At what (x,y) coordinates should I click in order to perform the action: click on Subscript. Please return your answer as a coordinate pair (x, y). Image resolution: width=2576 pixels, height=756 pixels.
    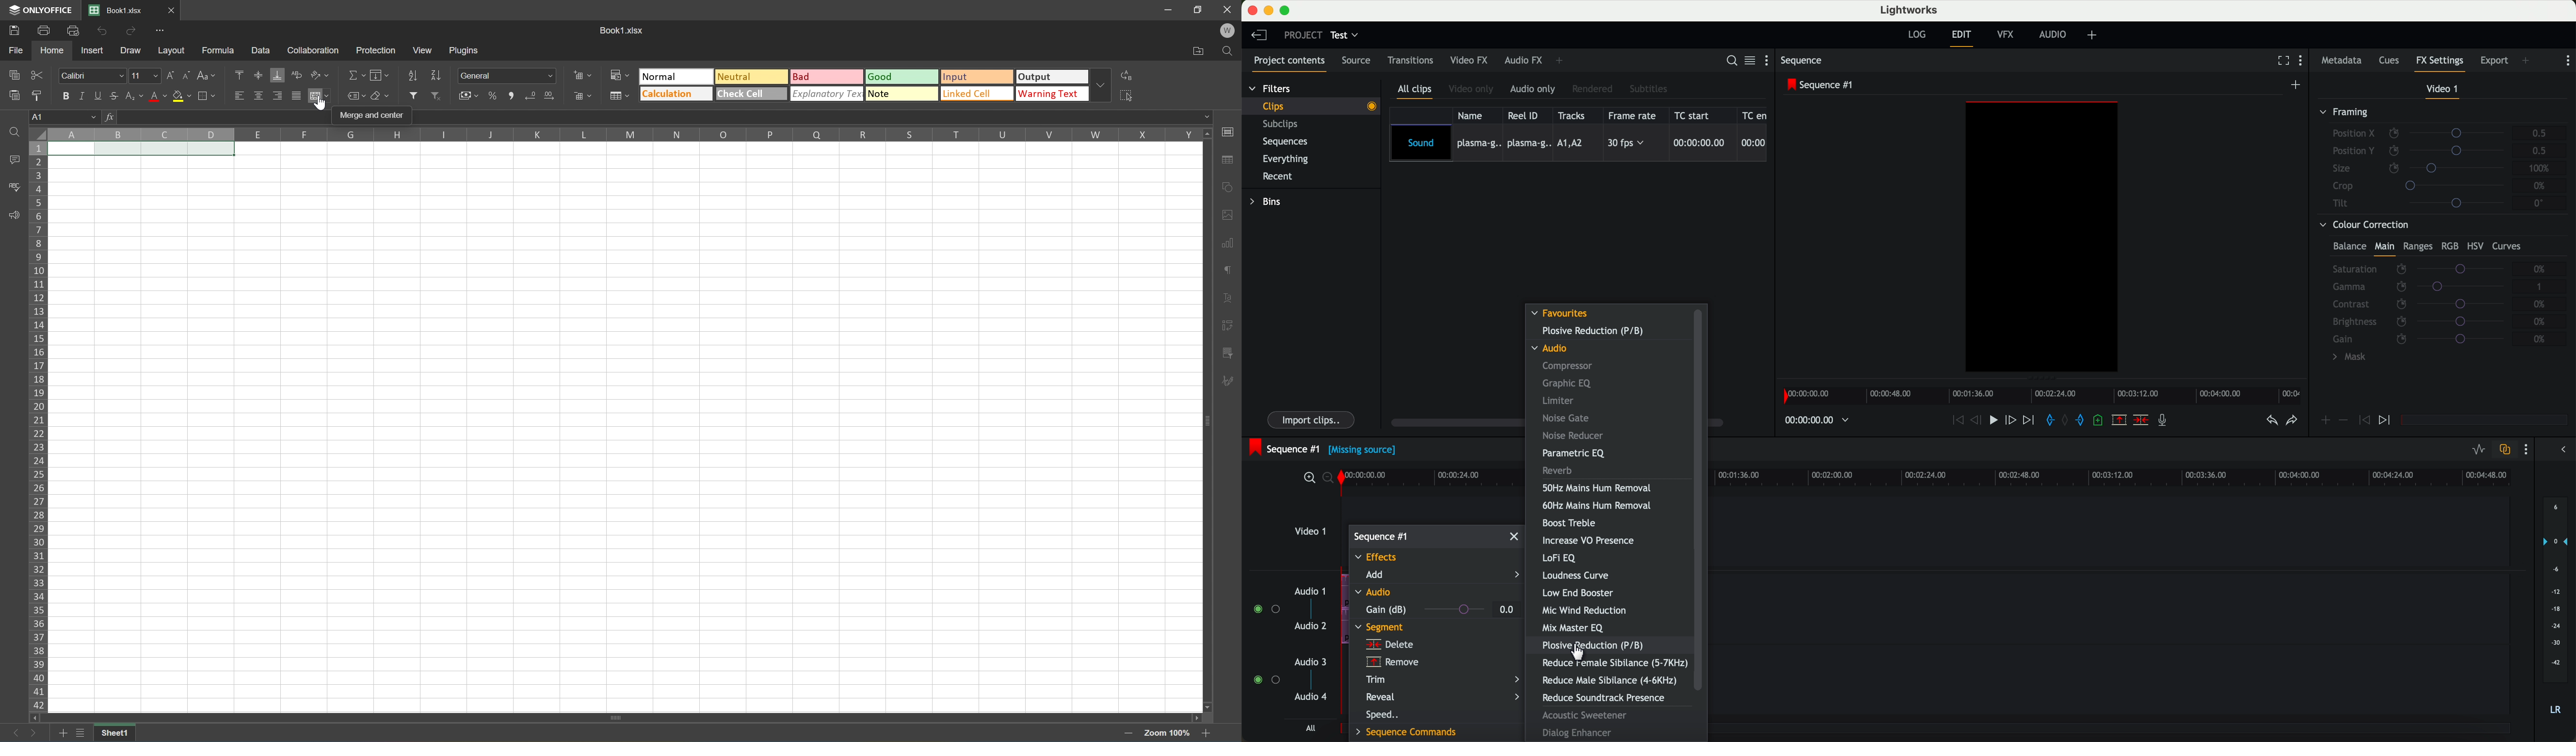
    Looking at the image, I should click on (135, 97).